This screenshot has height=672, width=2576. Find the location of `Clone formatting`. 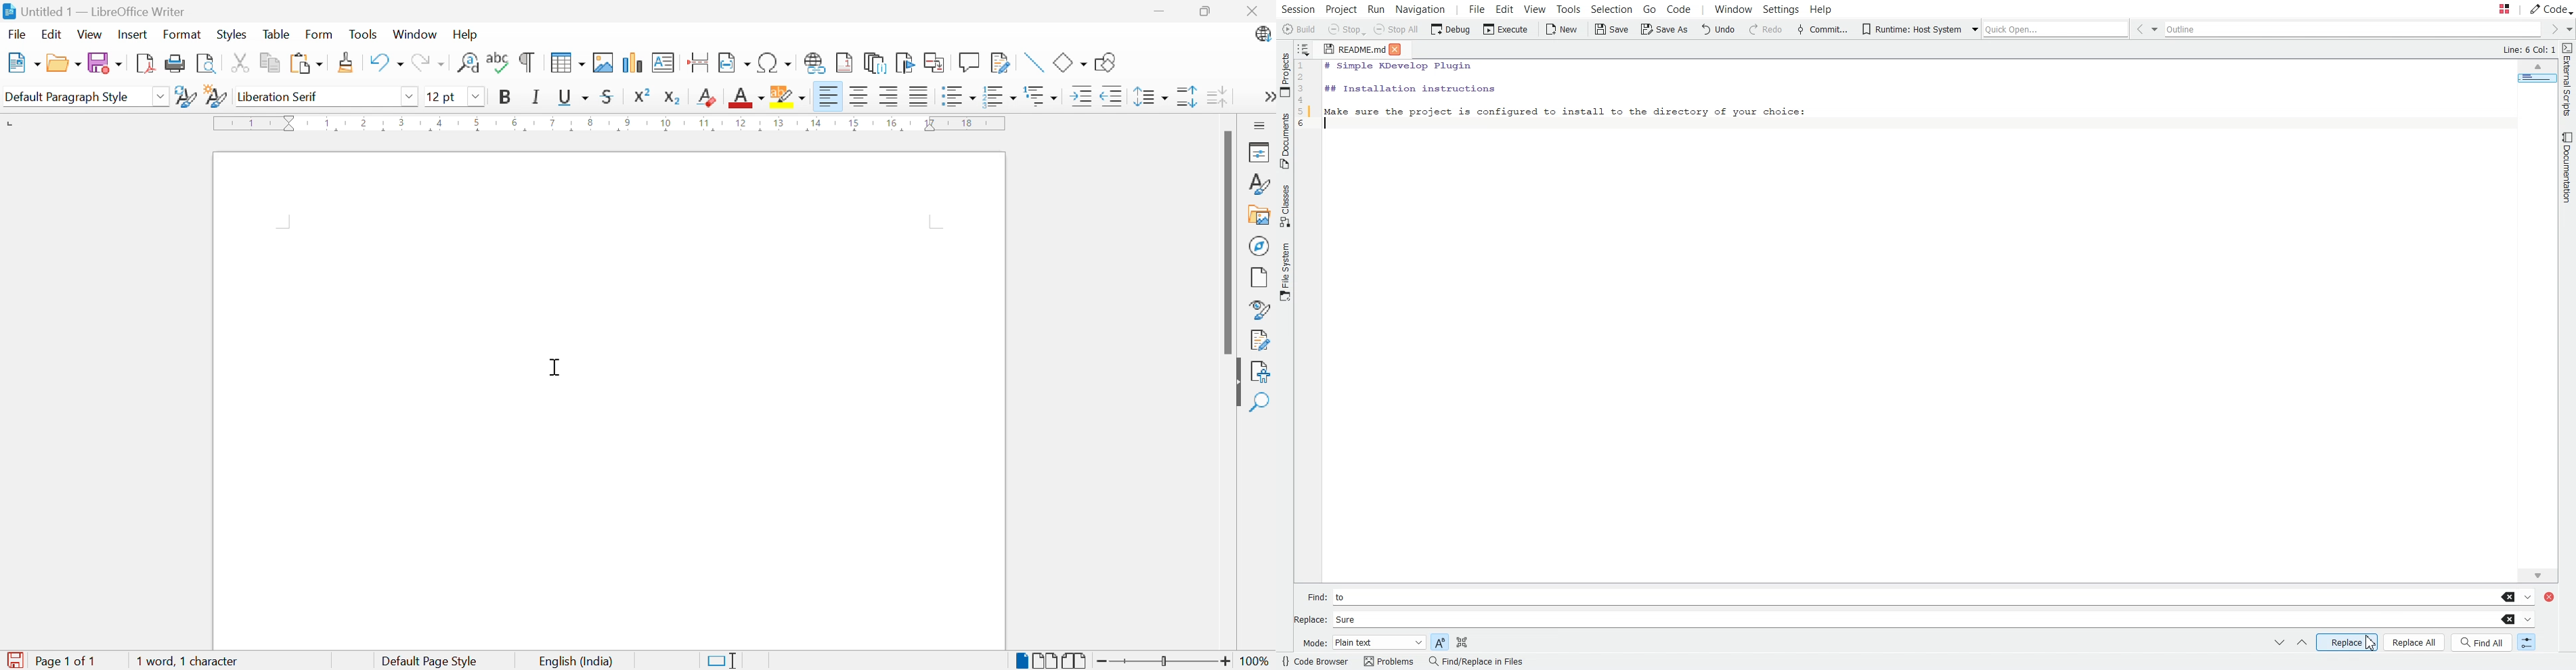

Clone formatting is located at coordinates (349, 62).